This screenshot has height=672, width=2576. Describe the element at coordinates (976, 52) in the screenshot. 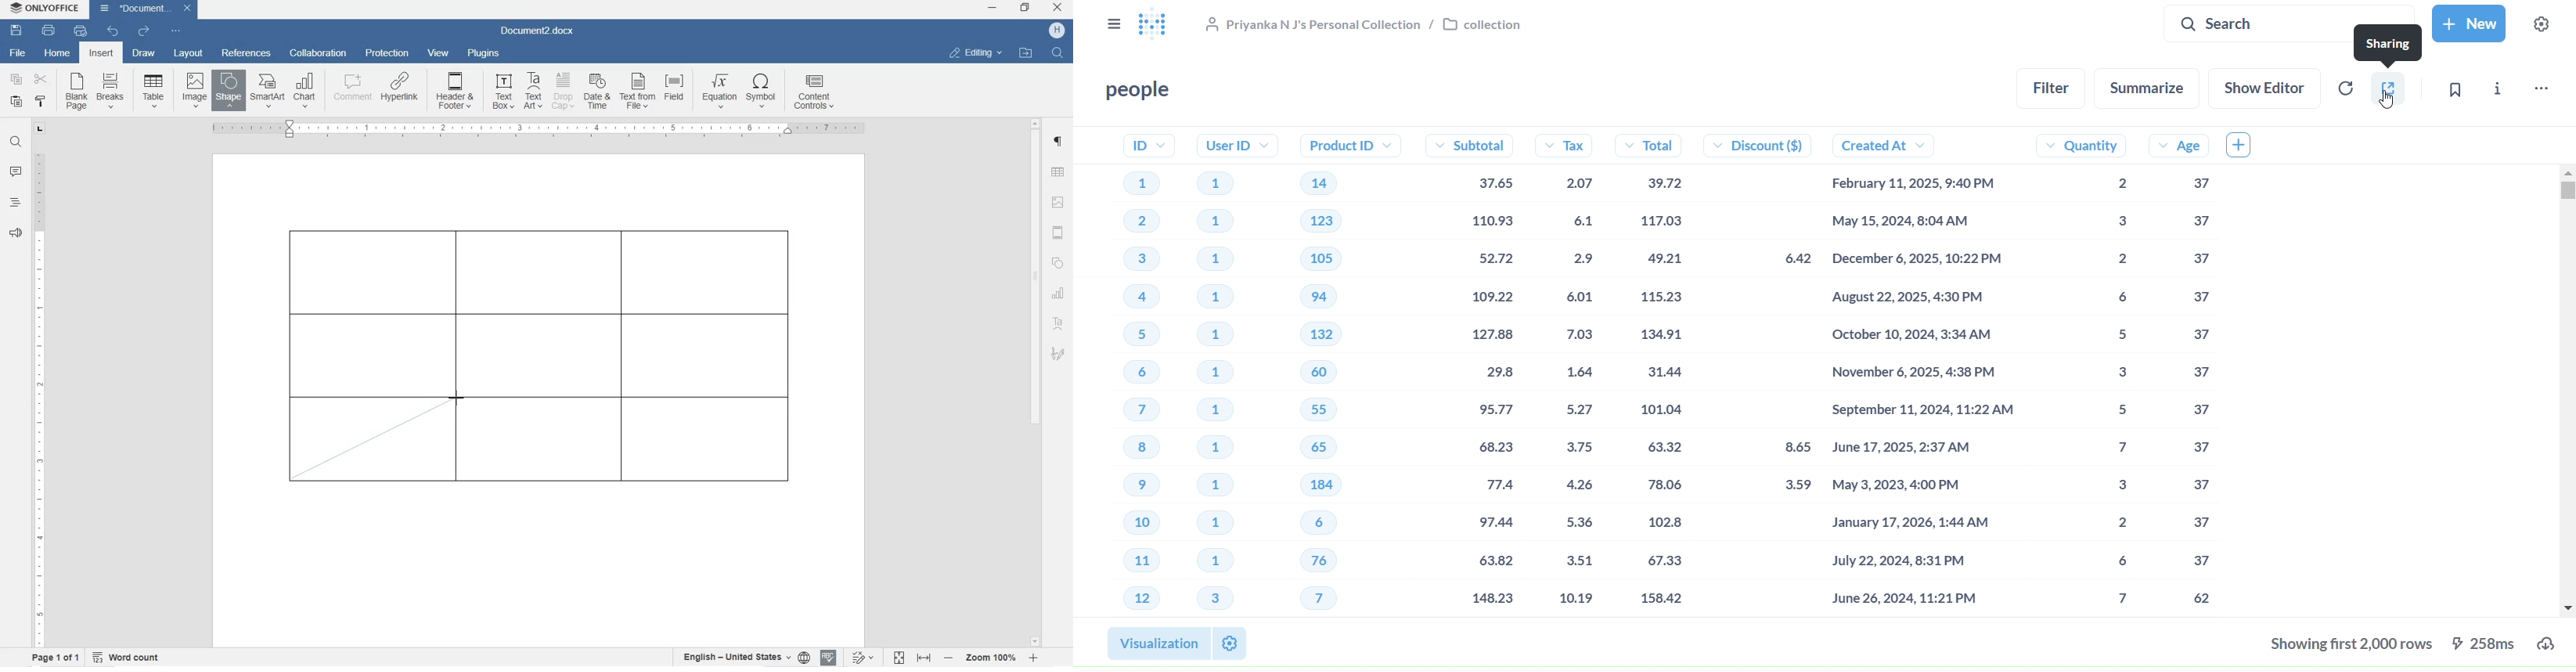

I see `EDITING` at that location.